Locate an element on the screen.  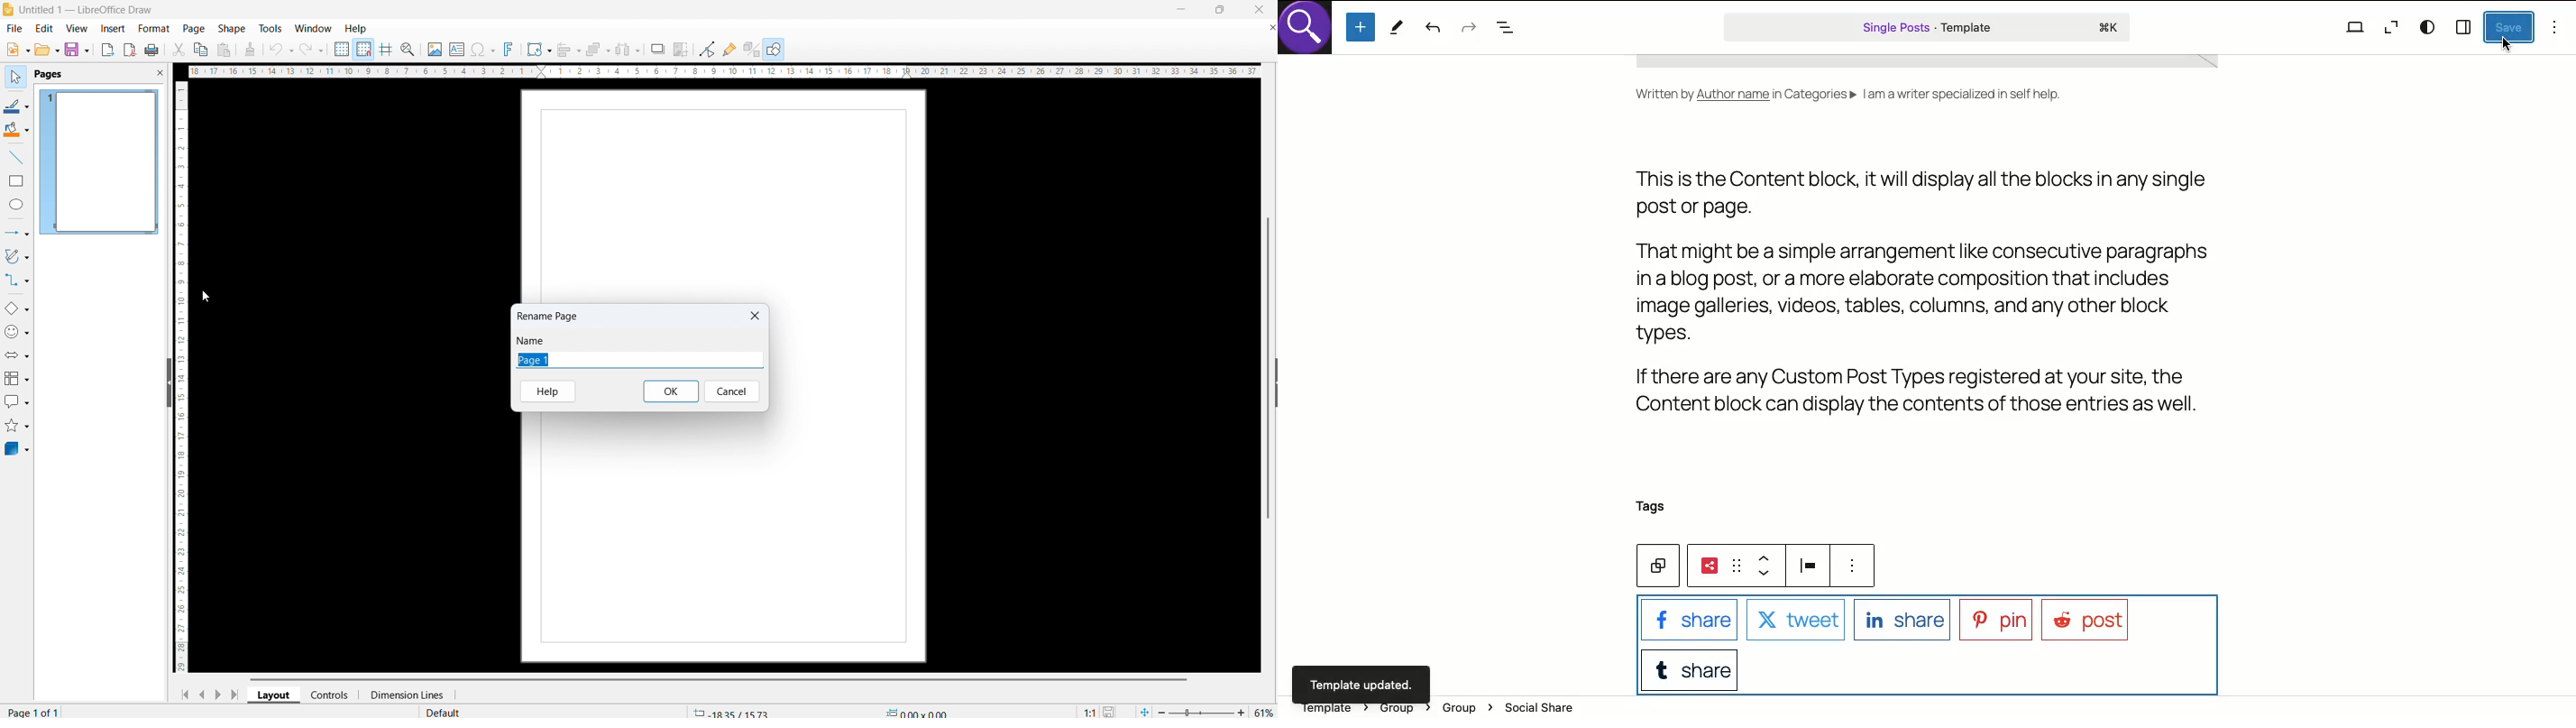
print is located at coordinates (152, 49).